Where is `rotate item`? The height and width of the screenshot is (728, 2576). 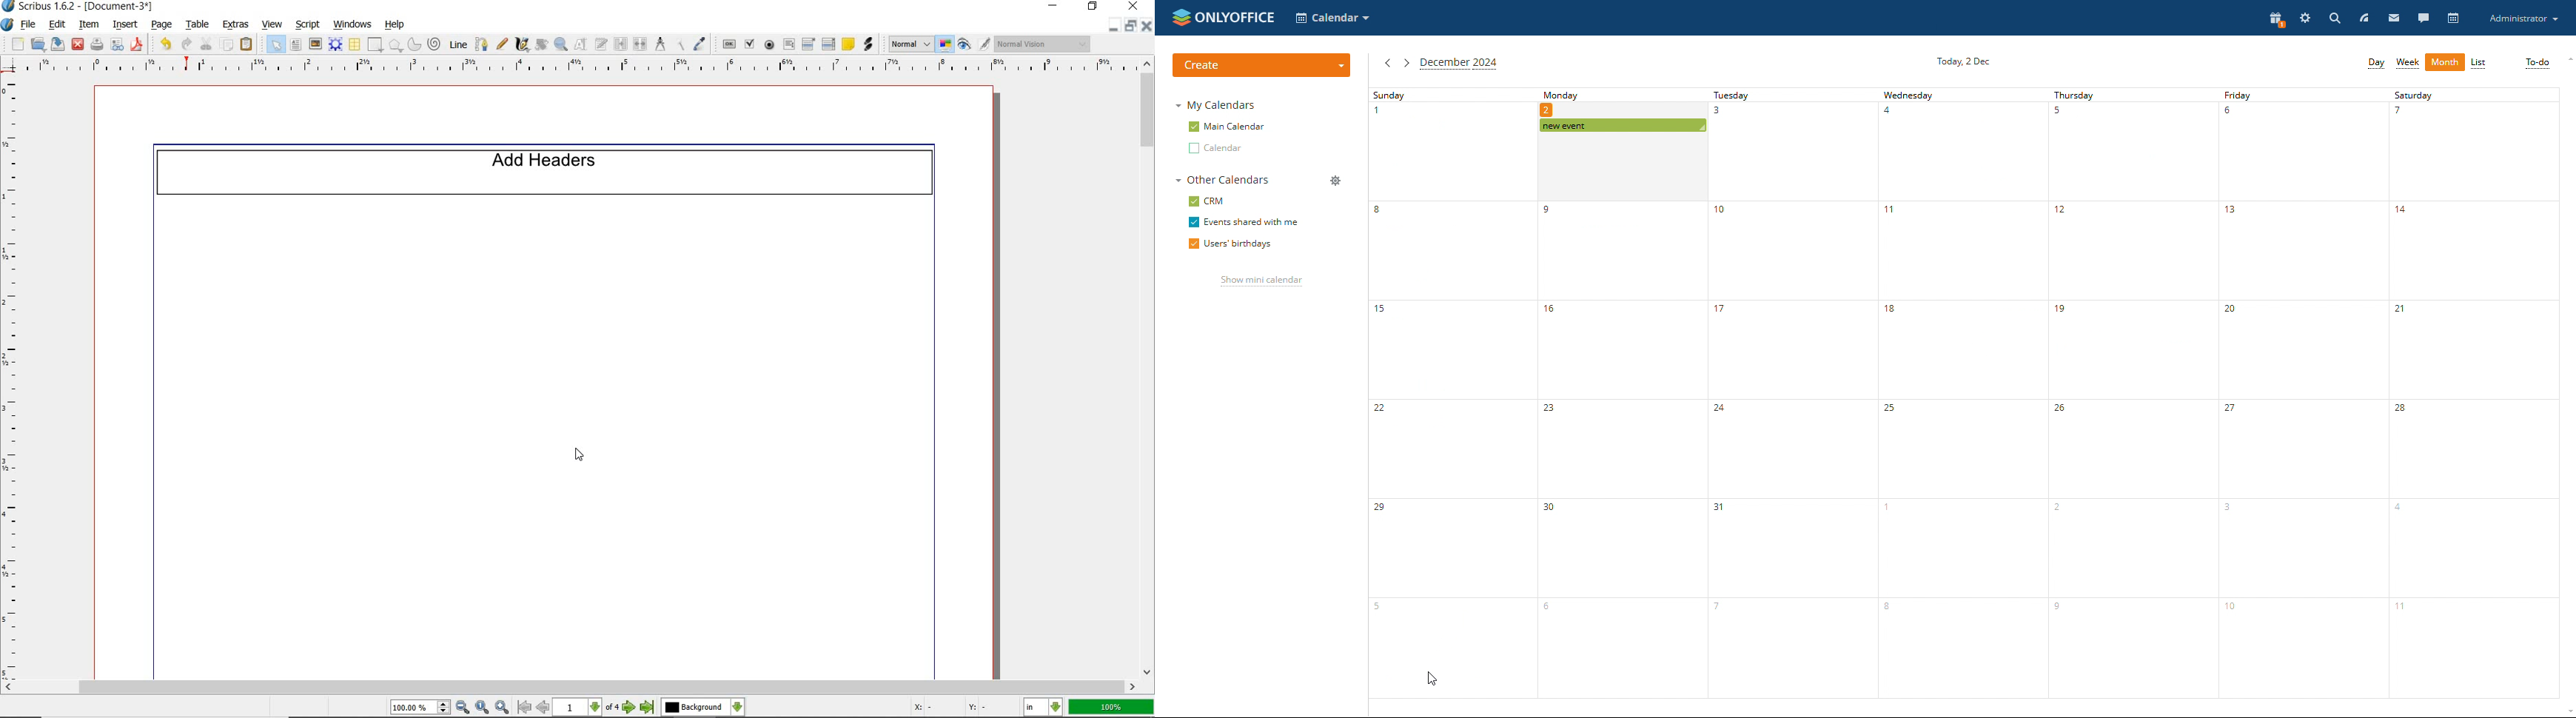 rotate item is located at coordinates (541, 45).